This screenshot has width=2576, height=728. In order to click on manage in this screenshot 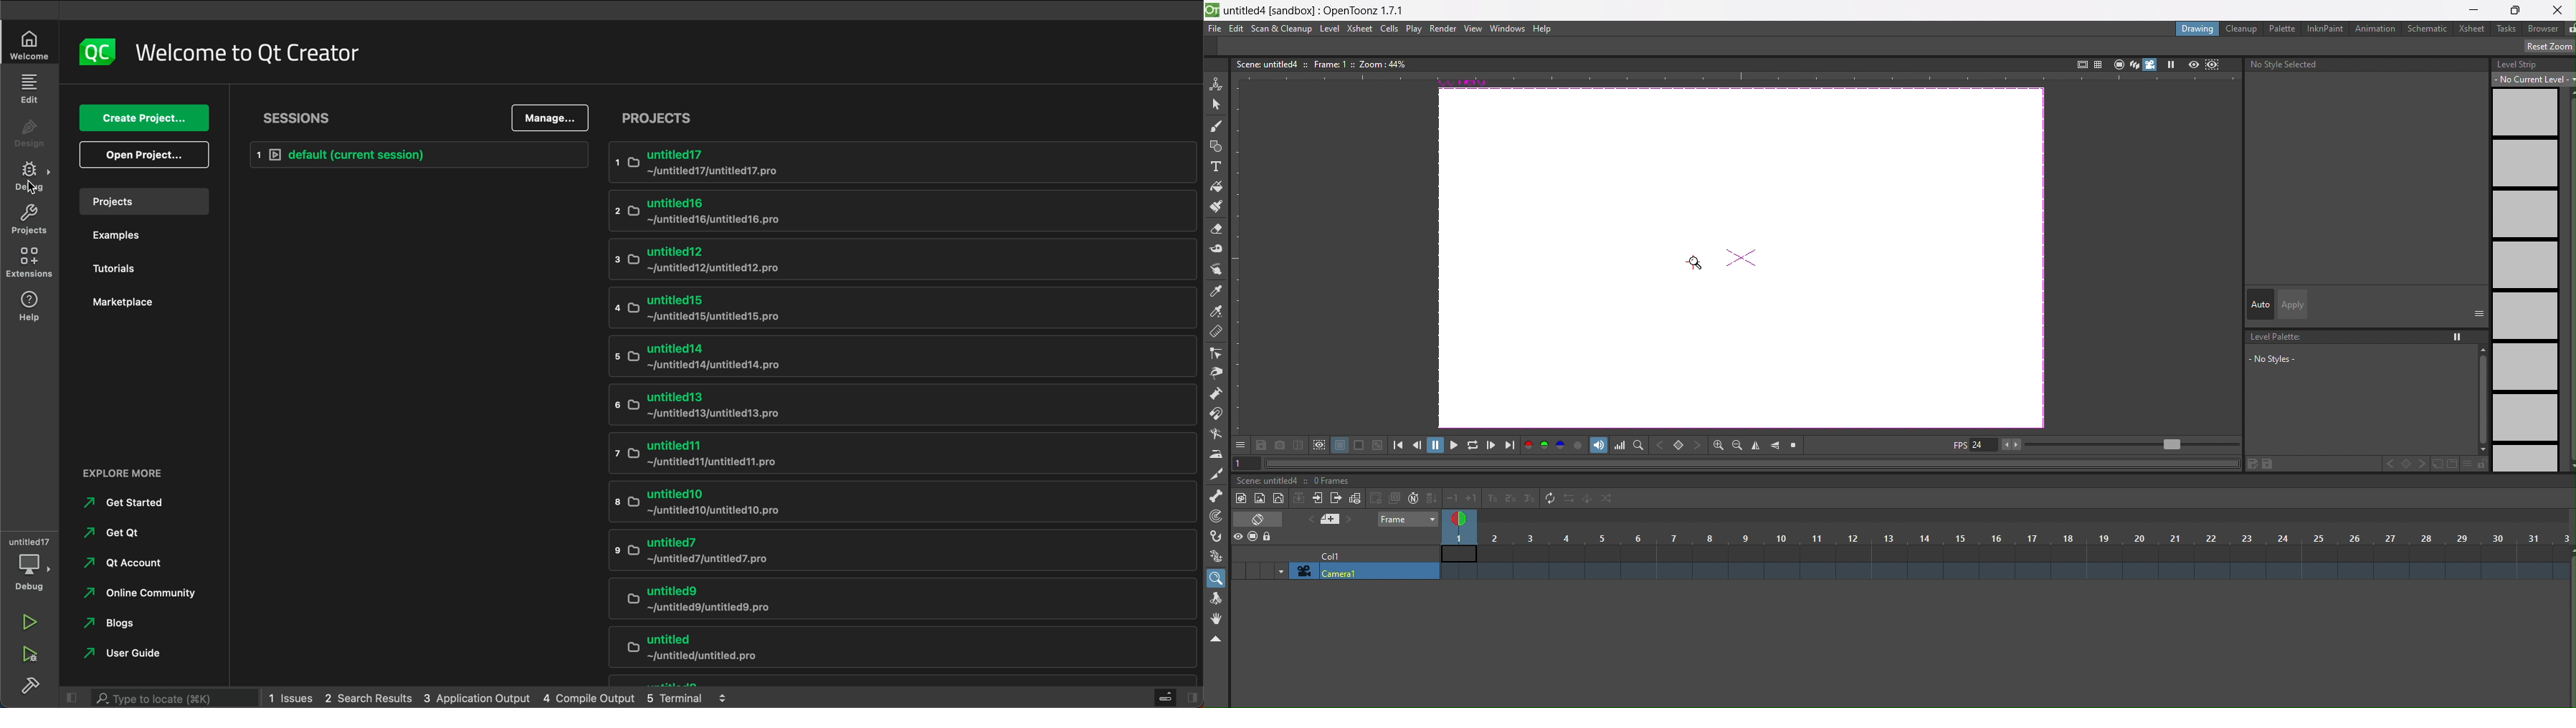, I will do `click(547, 117)`.